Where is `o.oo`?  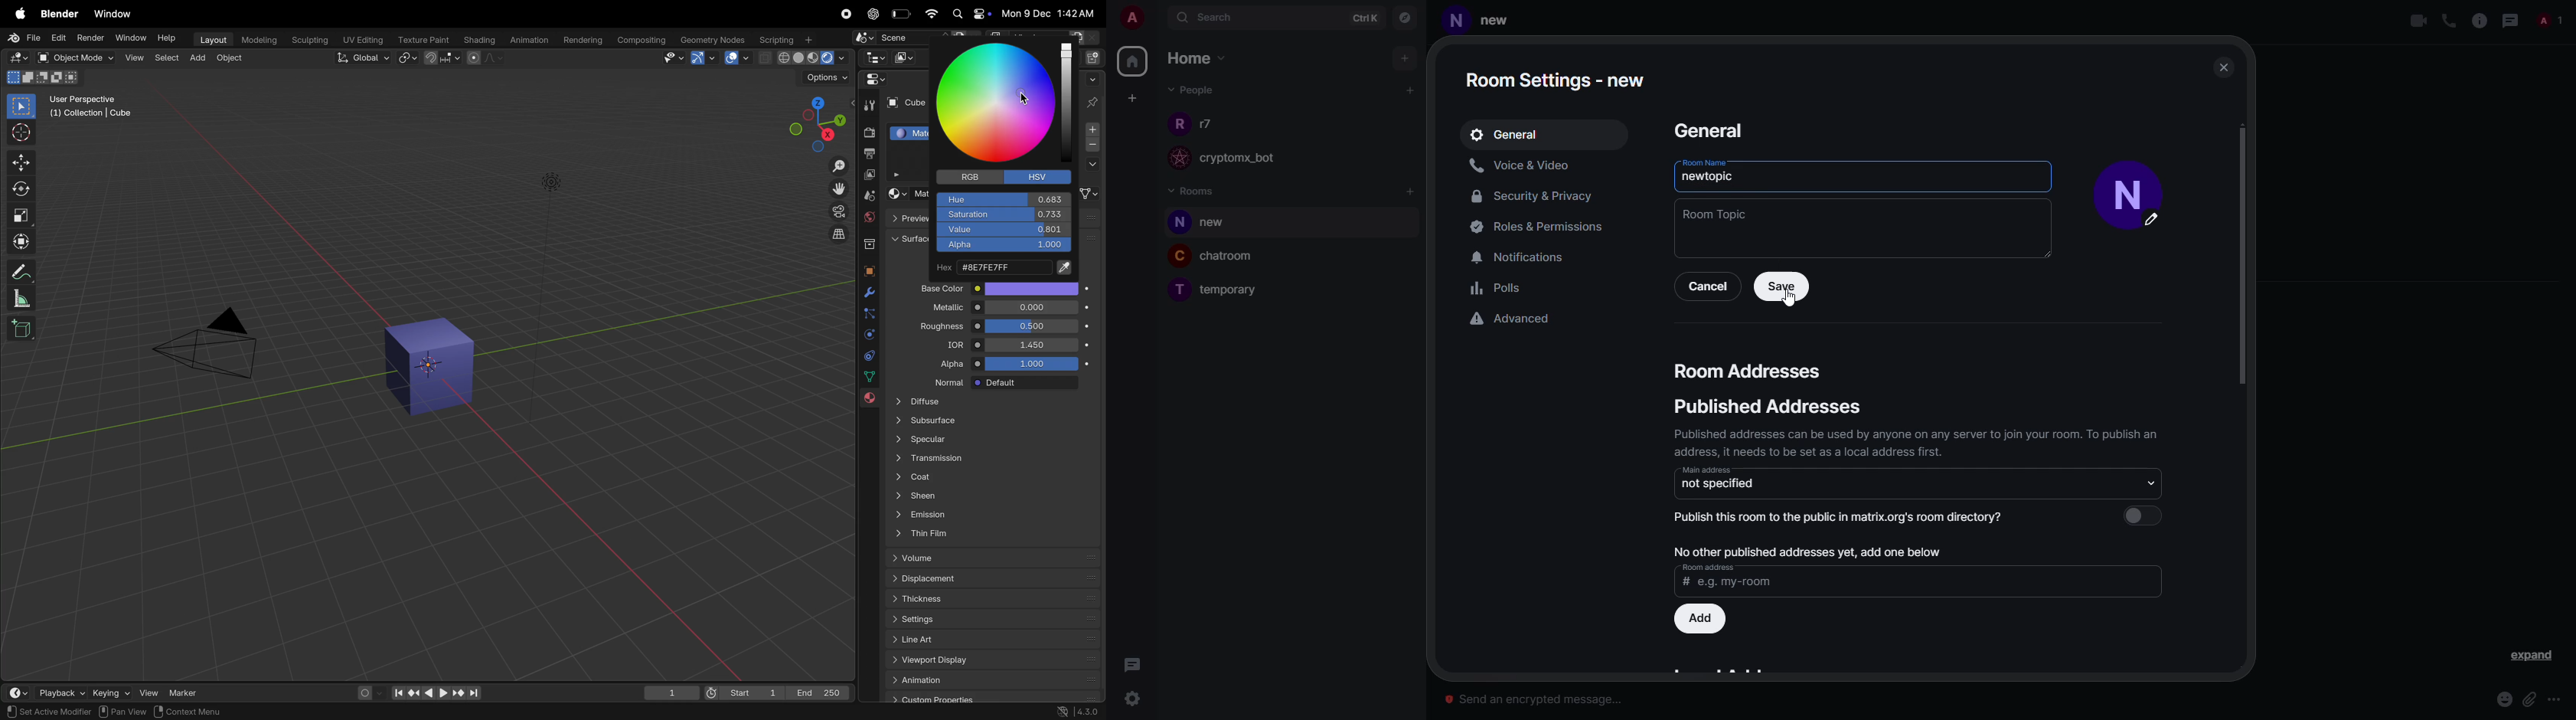
o.oo is located at coordinates (1032, 308).